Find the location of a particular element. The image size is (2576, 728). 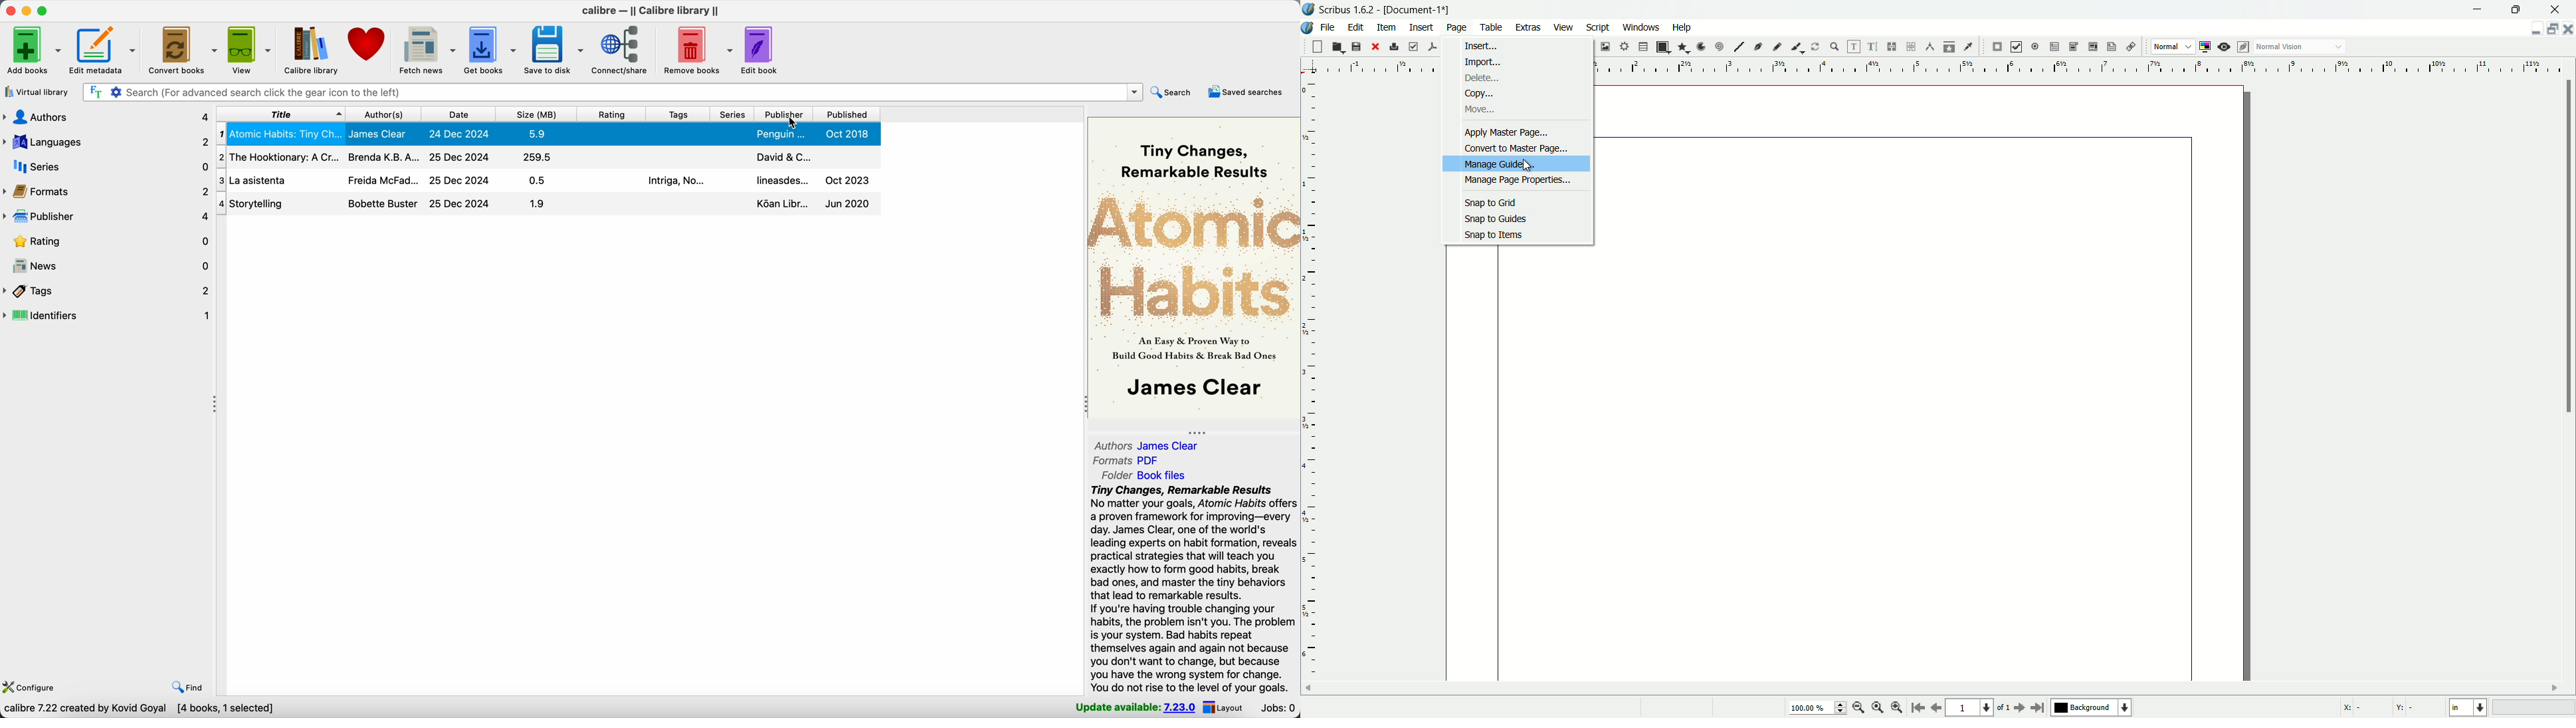

script menu is located at coordinates (1599, 27).